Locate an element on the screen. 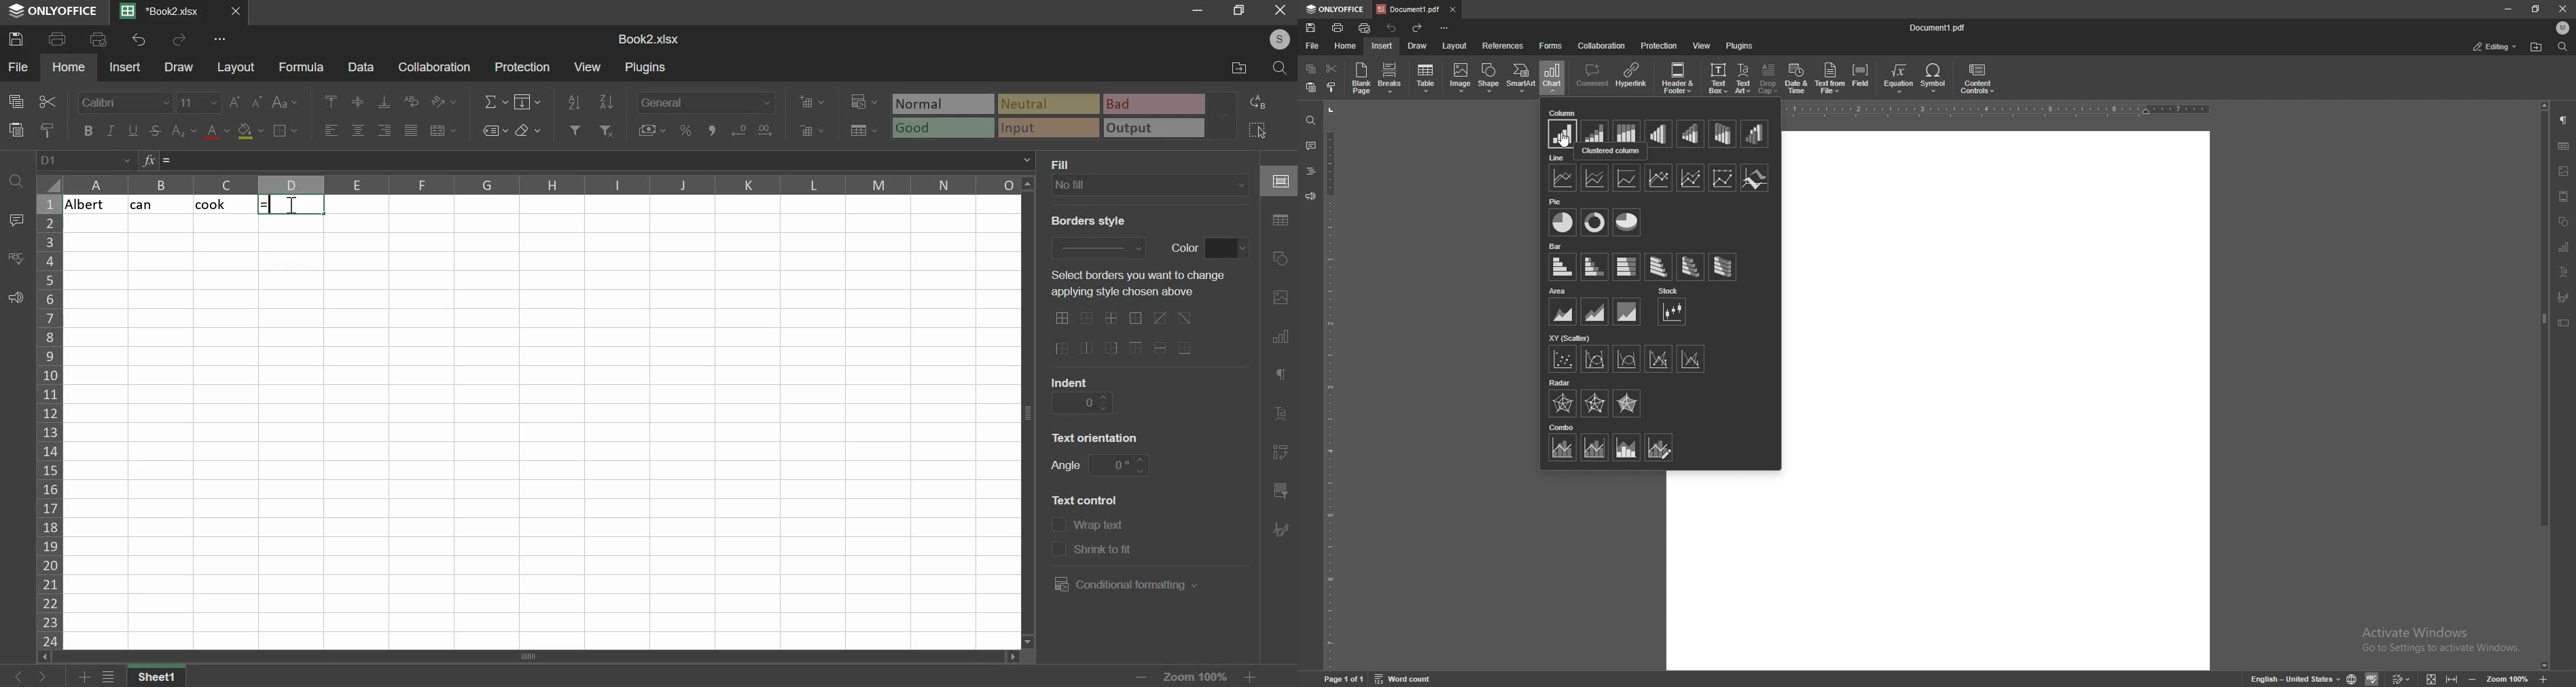 The height and width of the screenshot is (700, 2576). minimize is located at coordinates (2471, 680).